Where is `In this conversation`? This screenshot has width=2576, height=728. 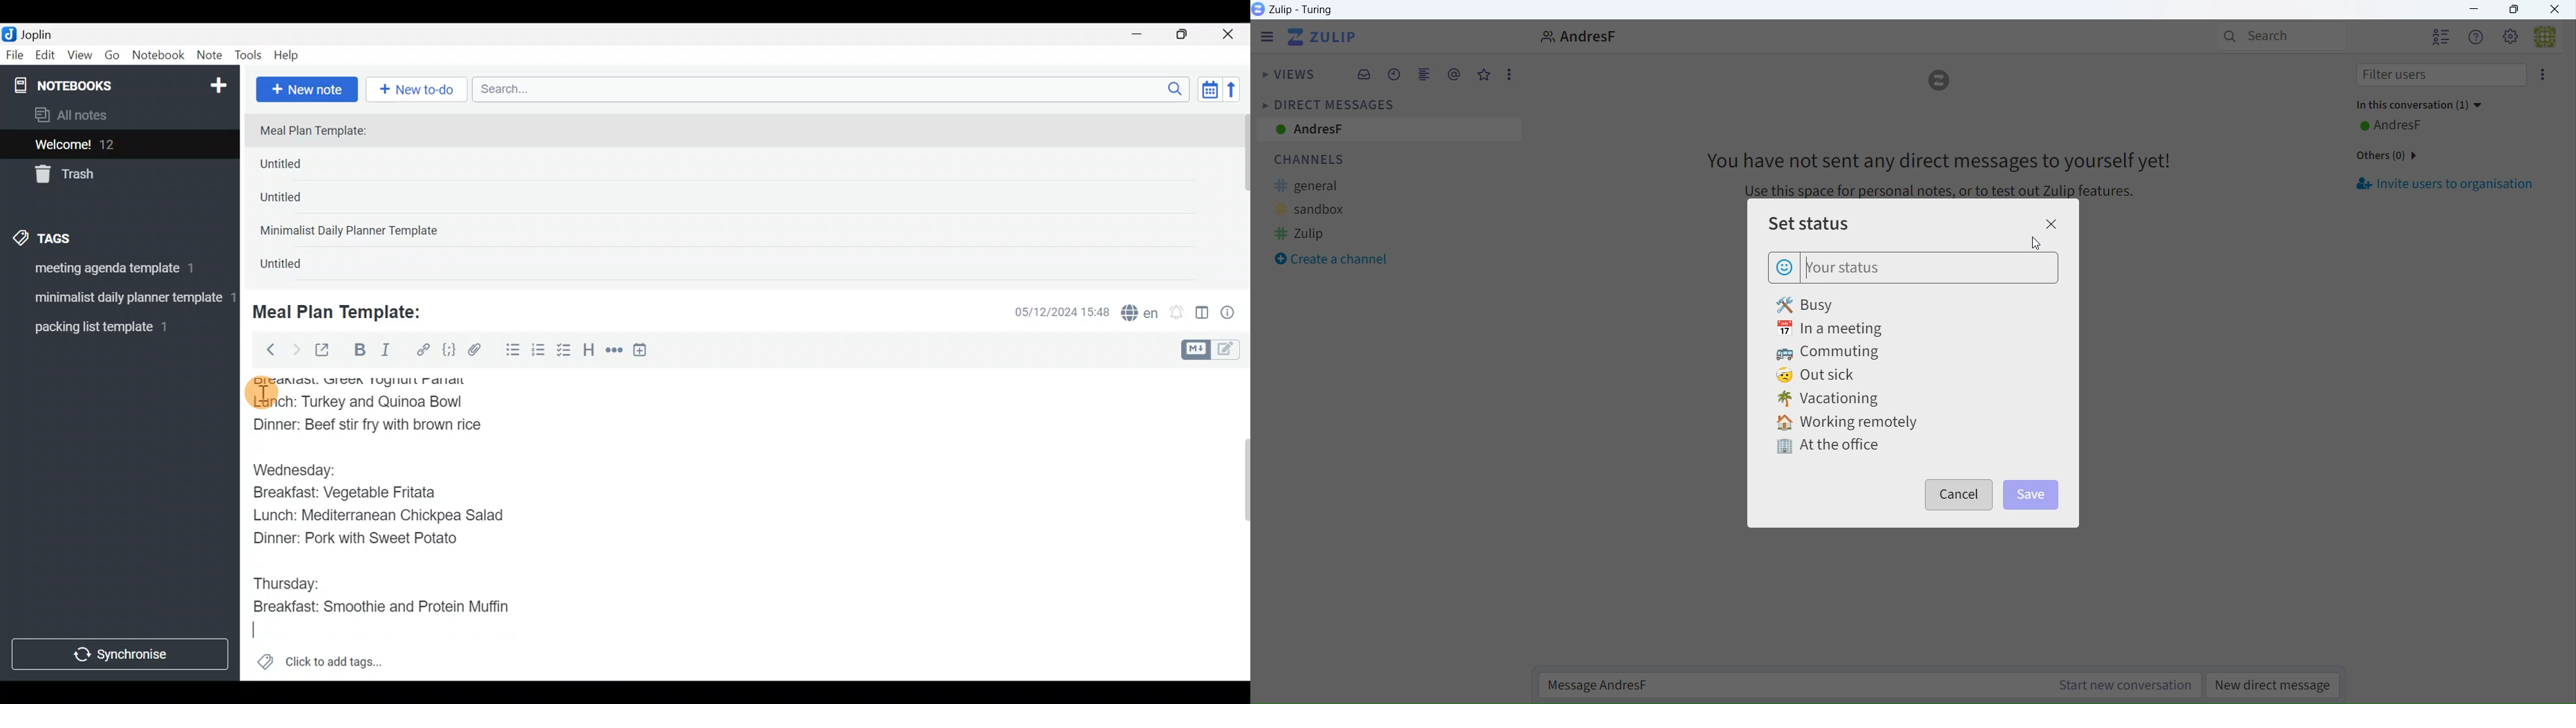 In this conversation is located at coordinates (2420, 106).